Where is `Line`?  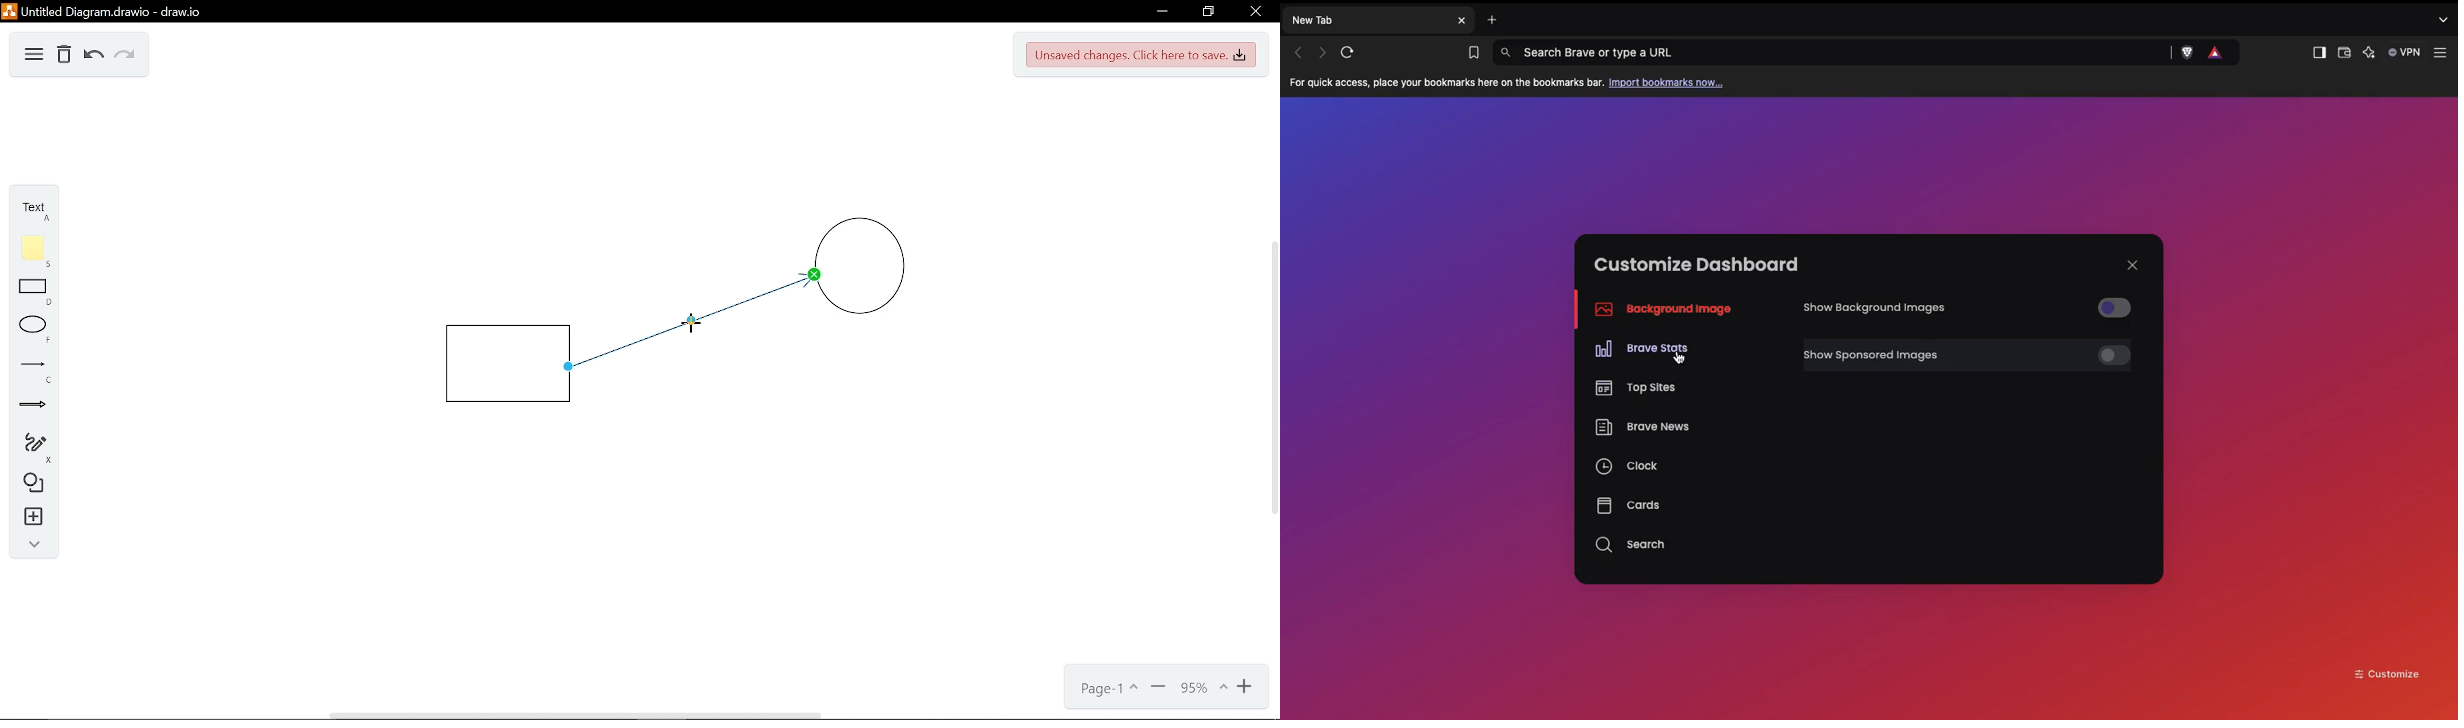 Line is located at coordinates (669, 335).